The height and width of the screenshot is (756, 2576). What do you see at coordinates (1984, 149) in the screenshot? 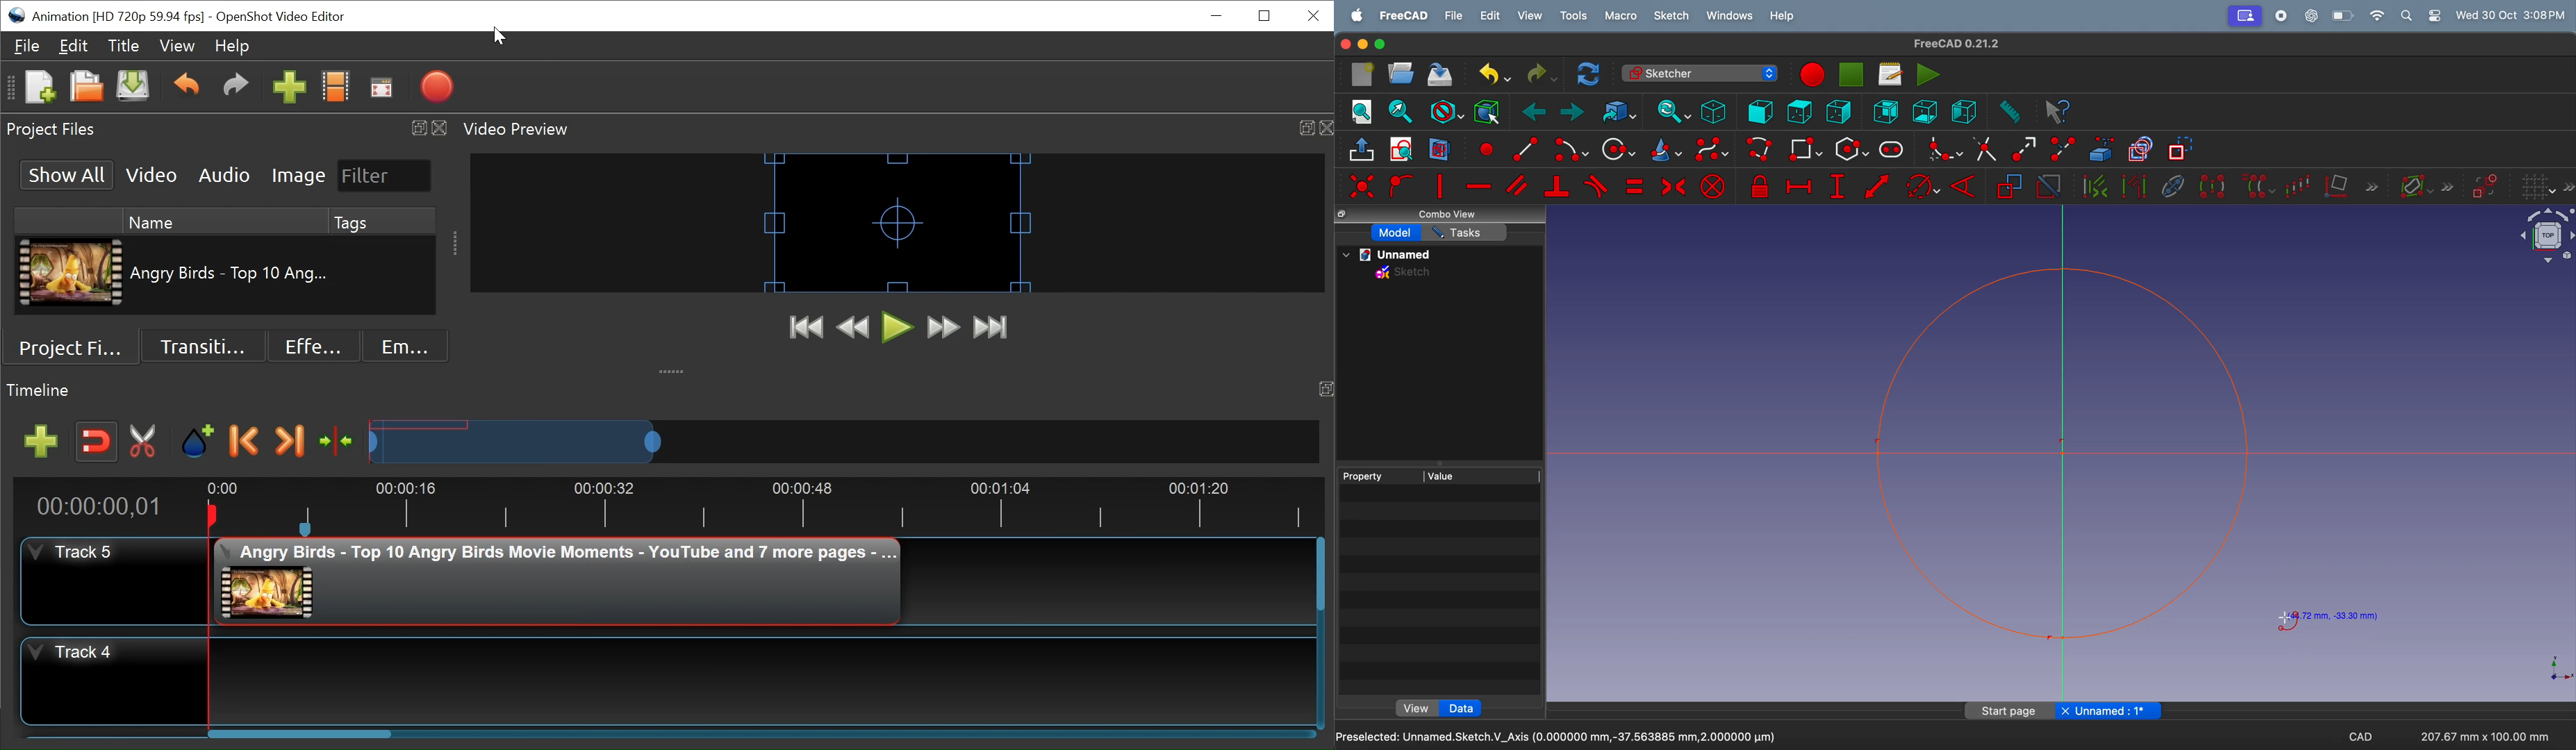
I see `trim edge ` at bounding box center [1984, 149].